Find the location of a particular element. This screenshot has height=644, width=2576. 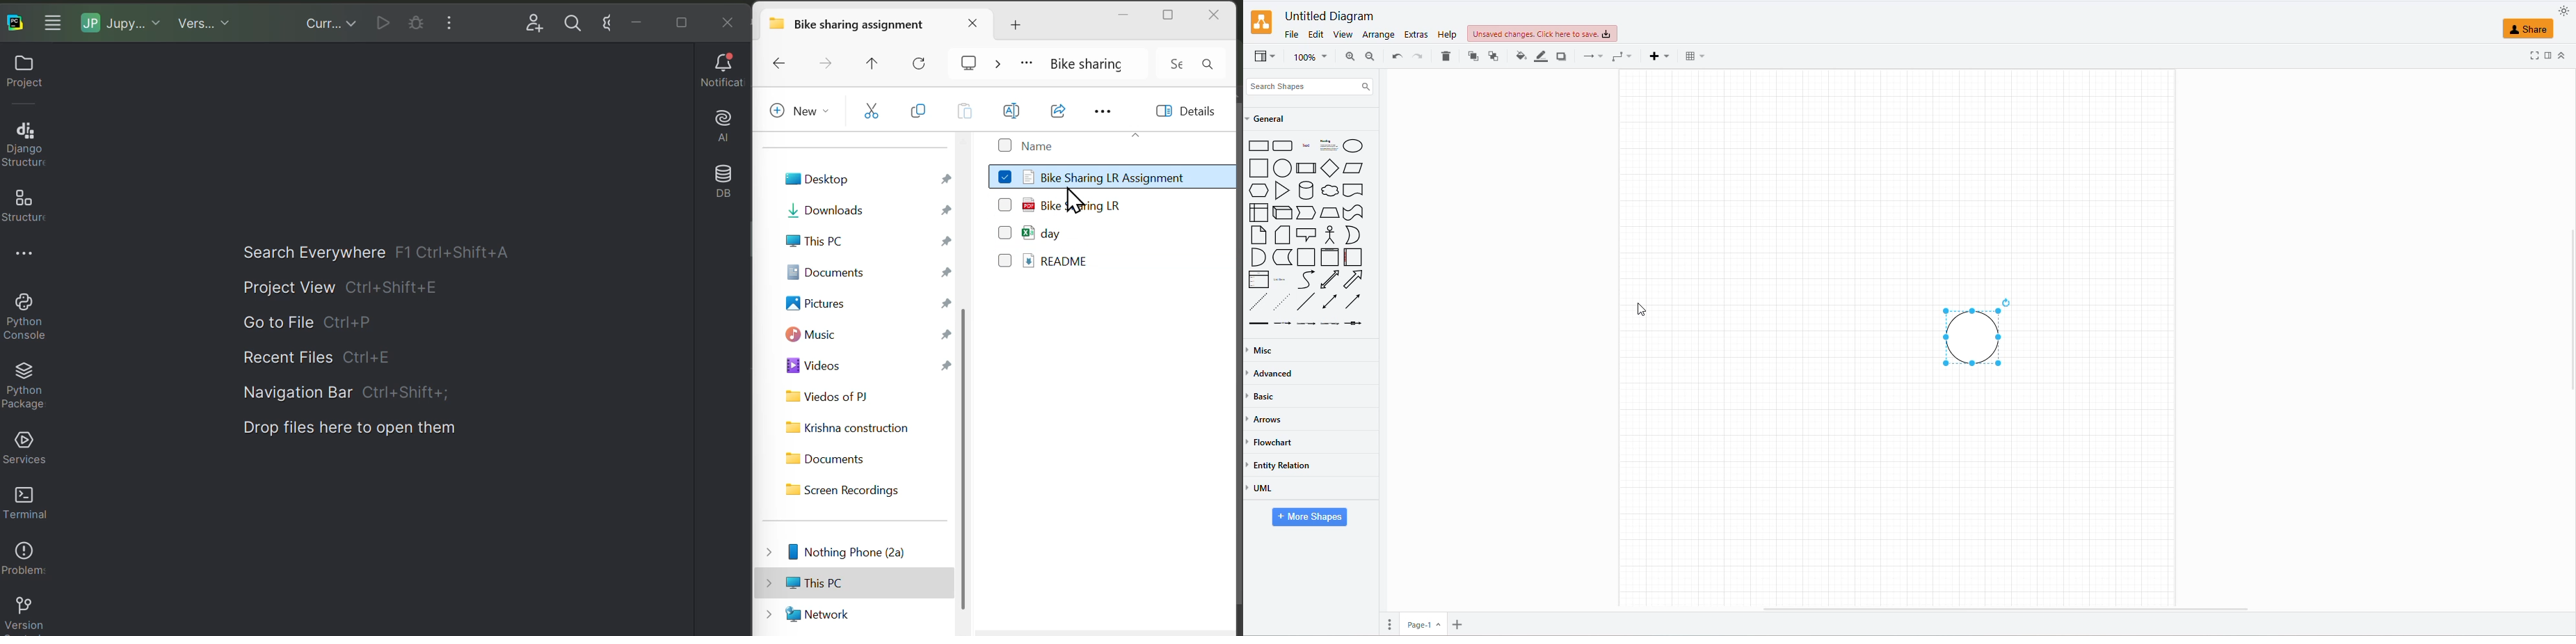

Maximise is located at coordinates (679, 21).